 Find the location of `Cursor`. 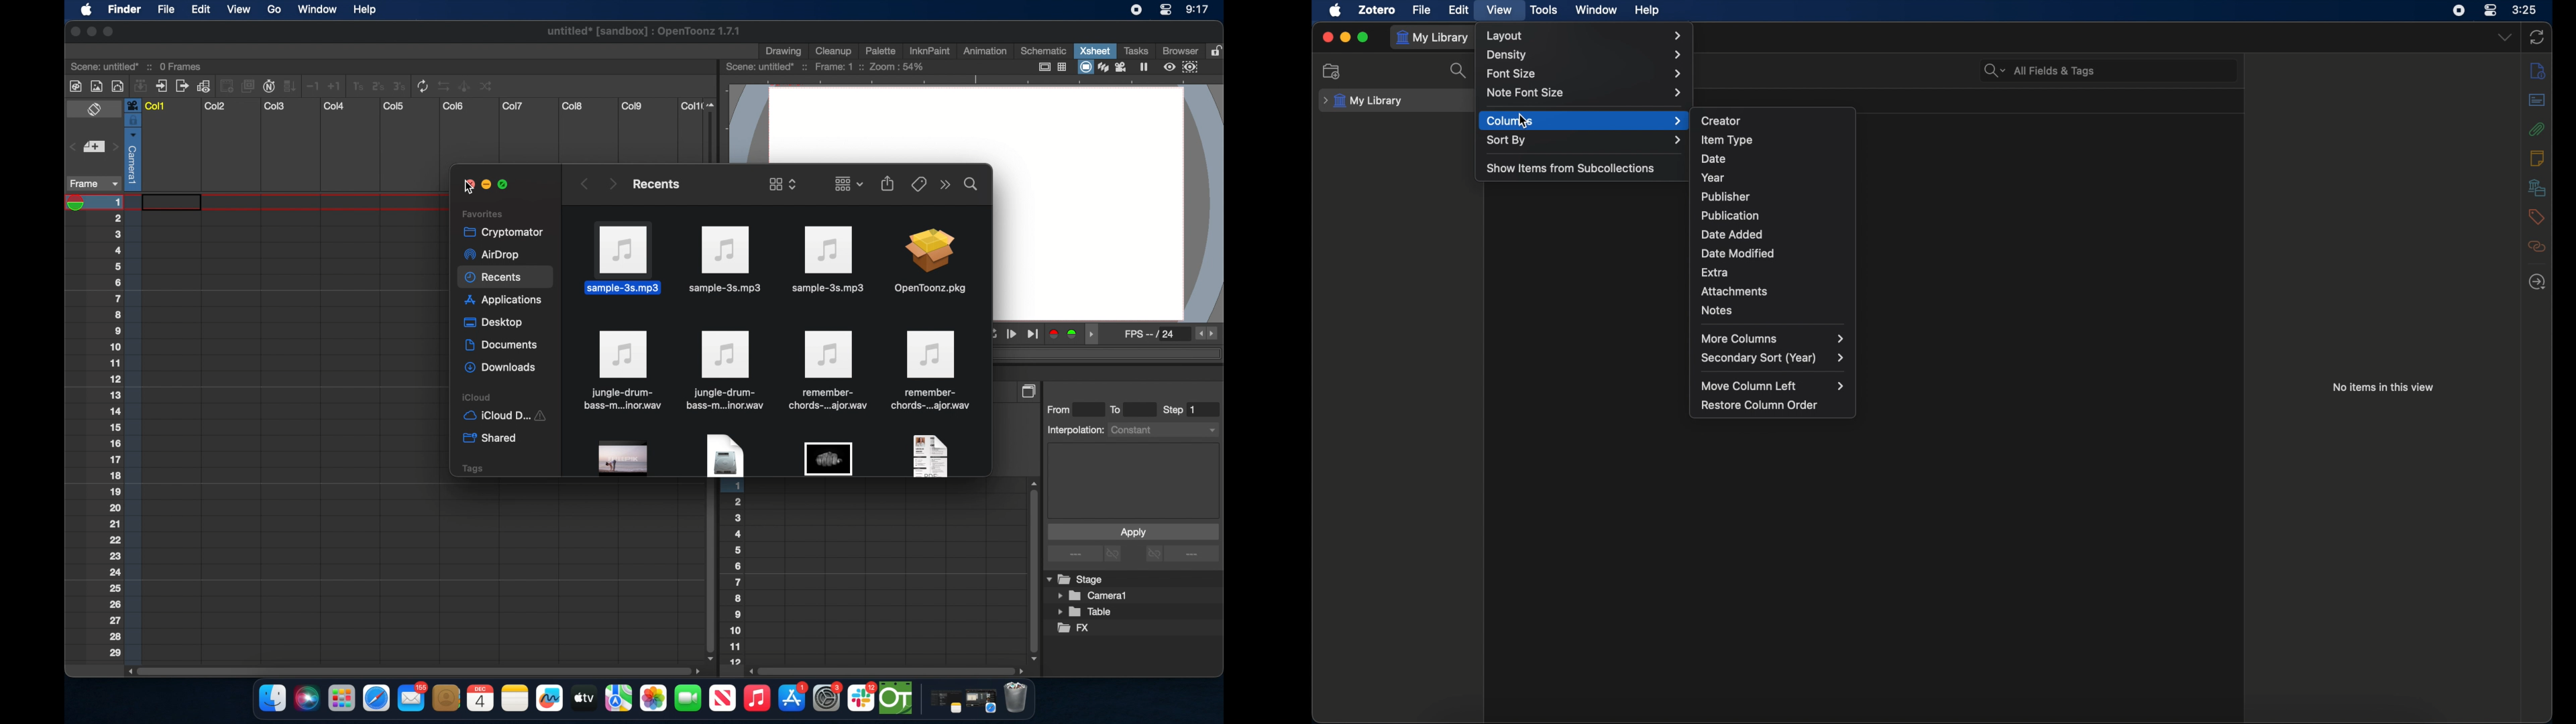

Cursor is located at coordinates (1522, 121).